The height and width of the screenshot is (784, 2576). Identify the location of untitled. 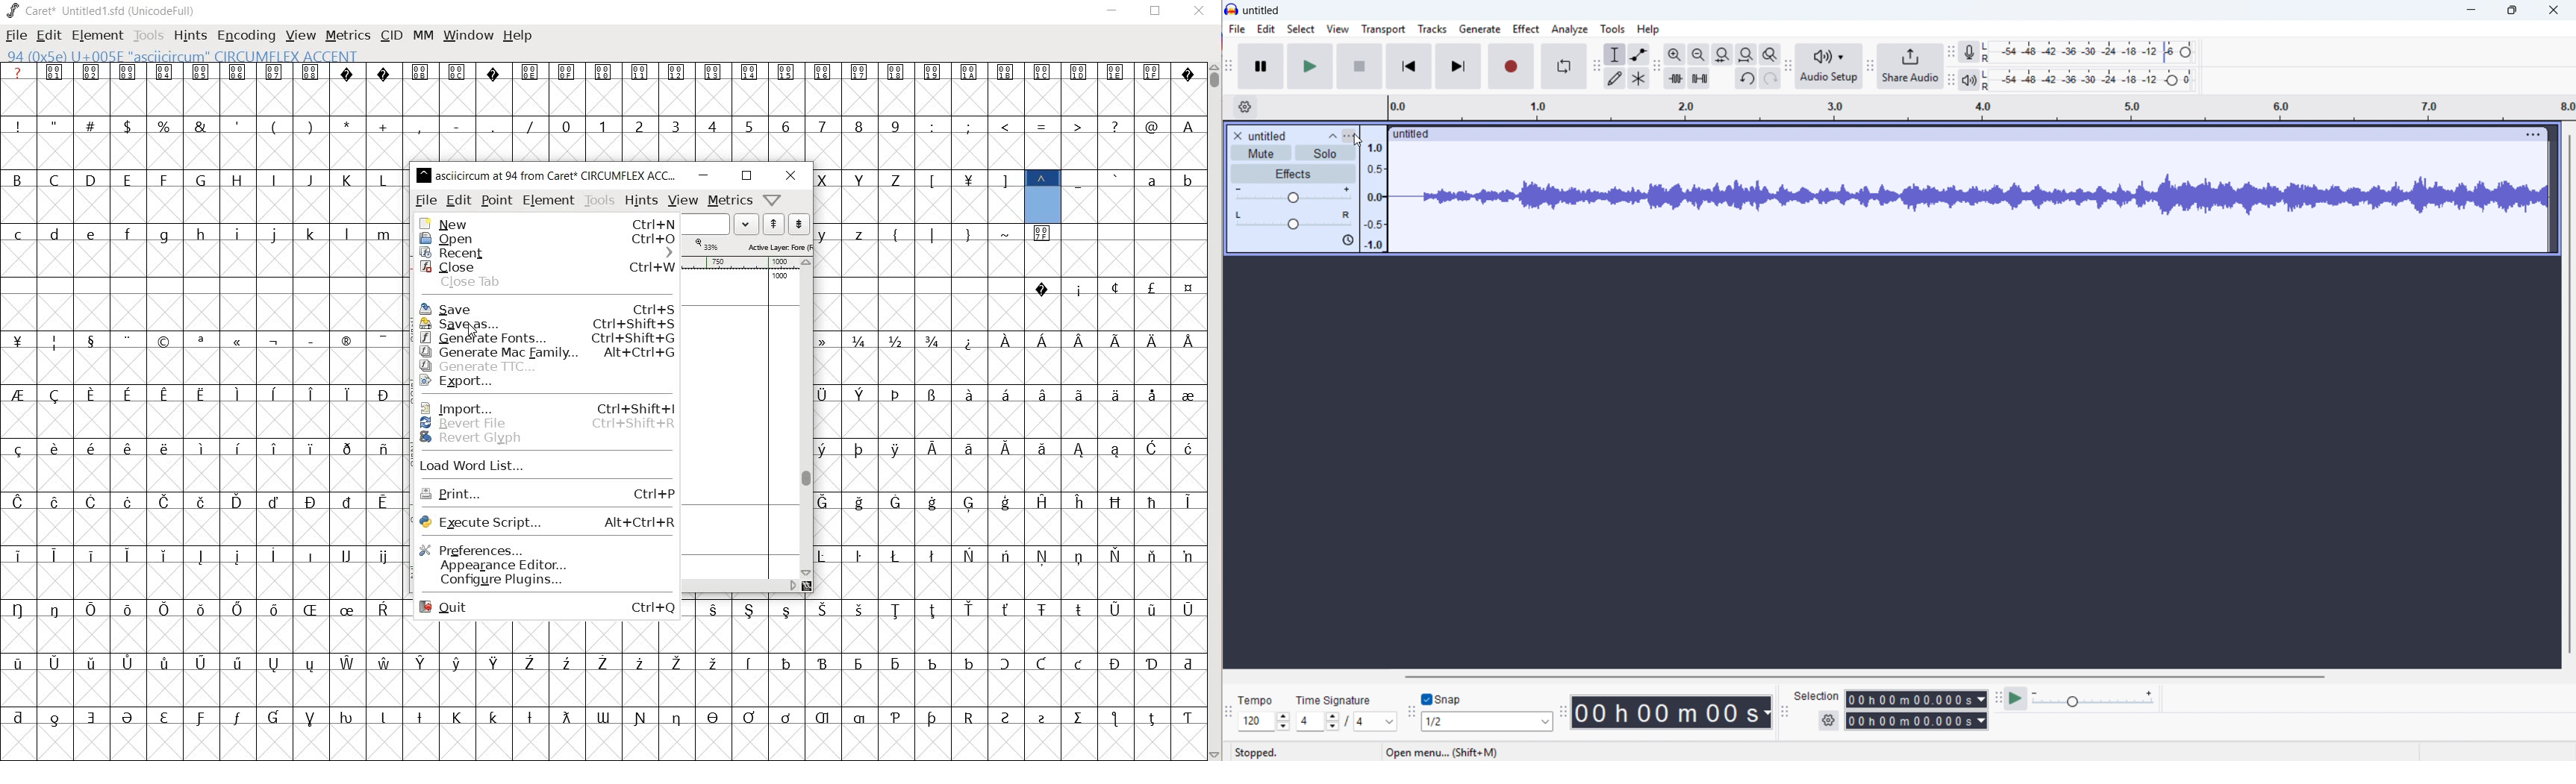
(1261, 11).